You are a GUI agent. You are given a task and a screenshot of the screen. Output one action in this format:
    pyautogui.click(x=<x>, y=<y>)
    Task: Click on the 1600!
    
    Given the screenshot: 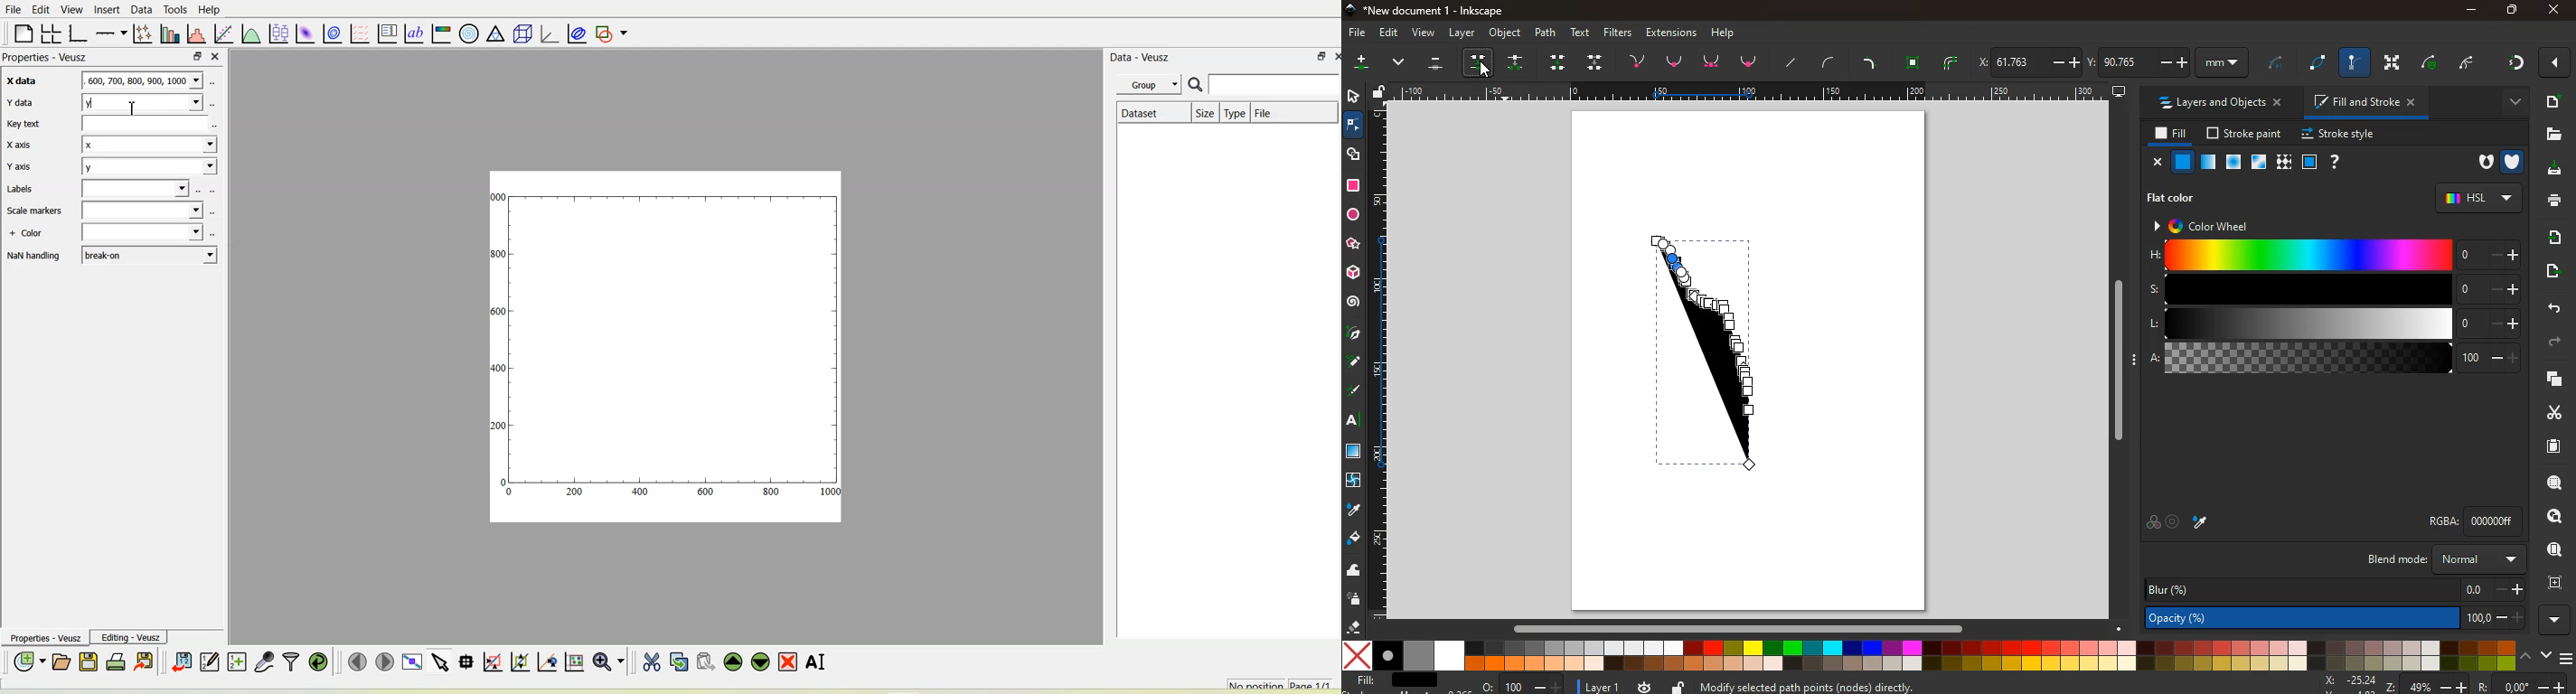 What is the action you would take?
    pyautogui.click(x=499, y=311)
    